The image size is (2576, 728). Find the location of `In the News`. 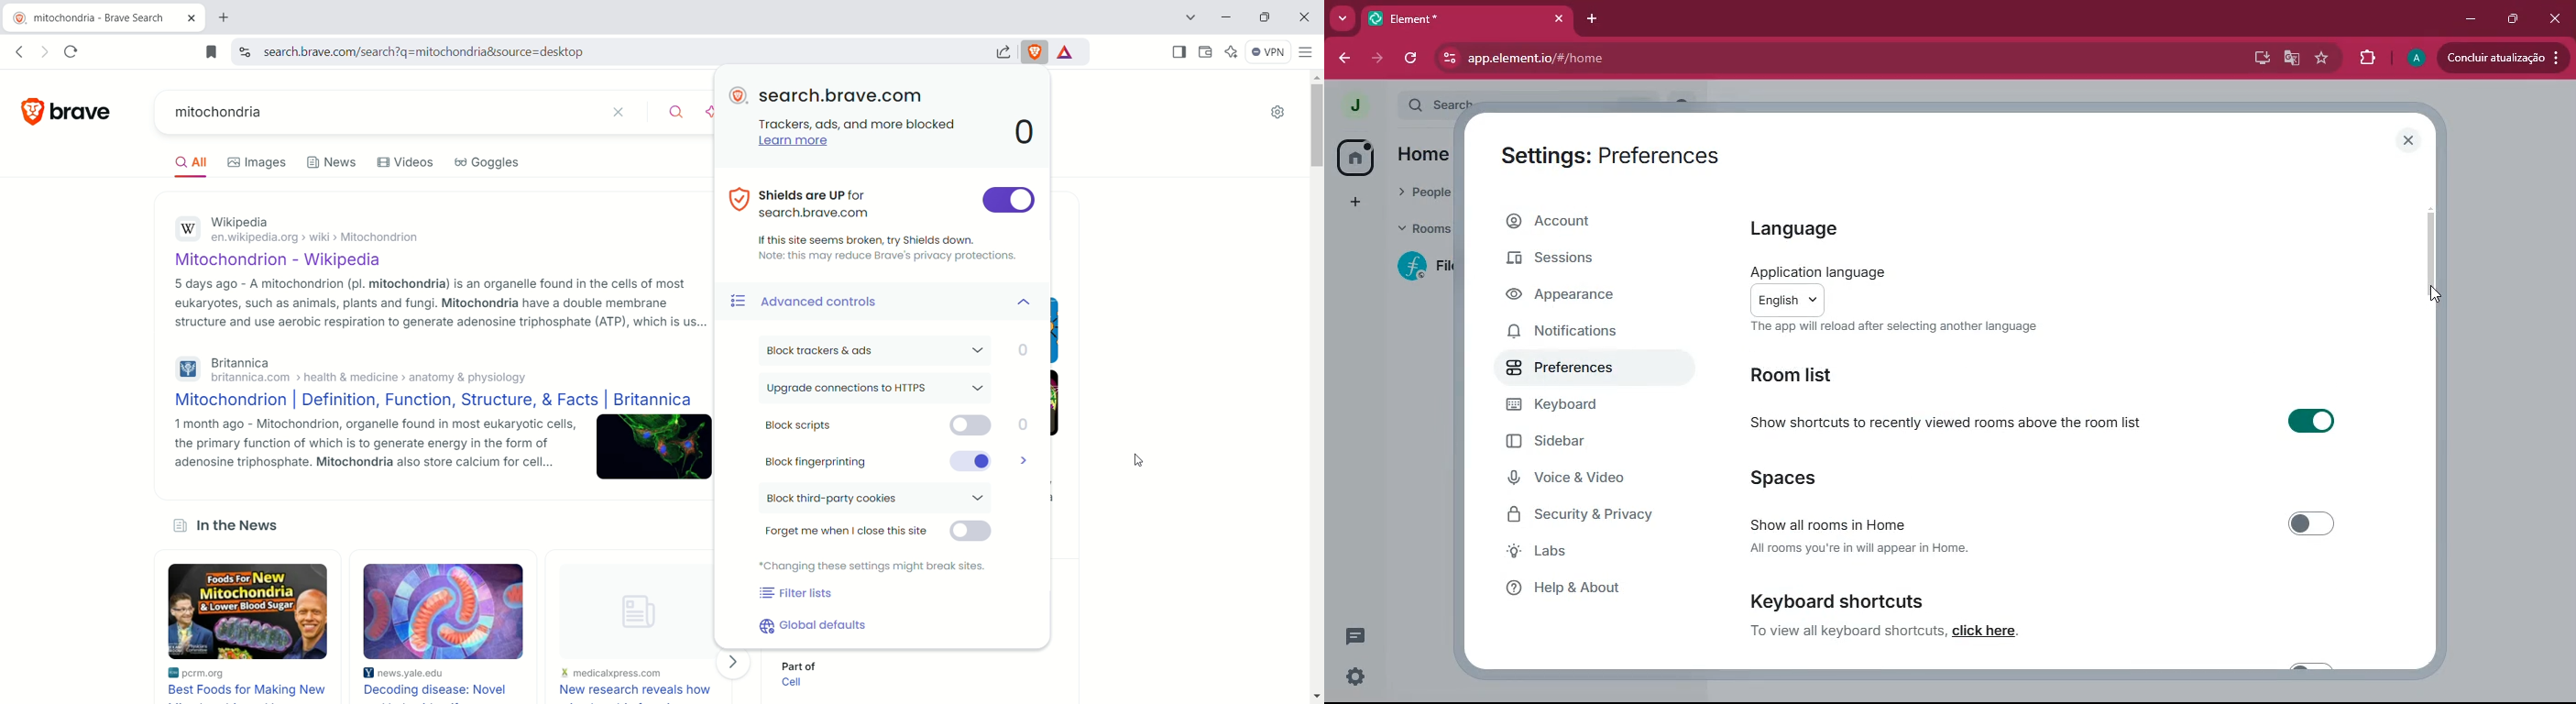

In the News is located at coordinates (238, 527).